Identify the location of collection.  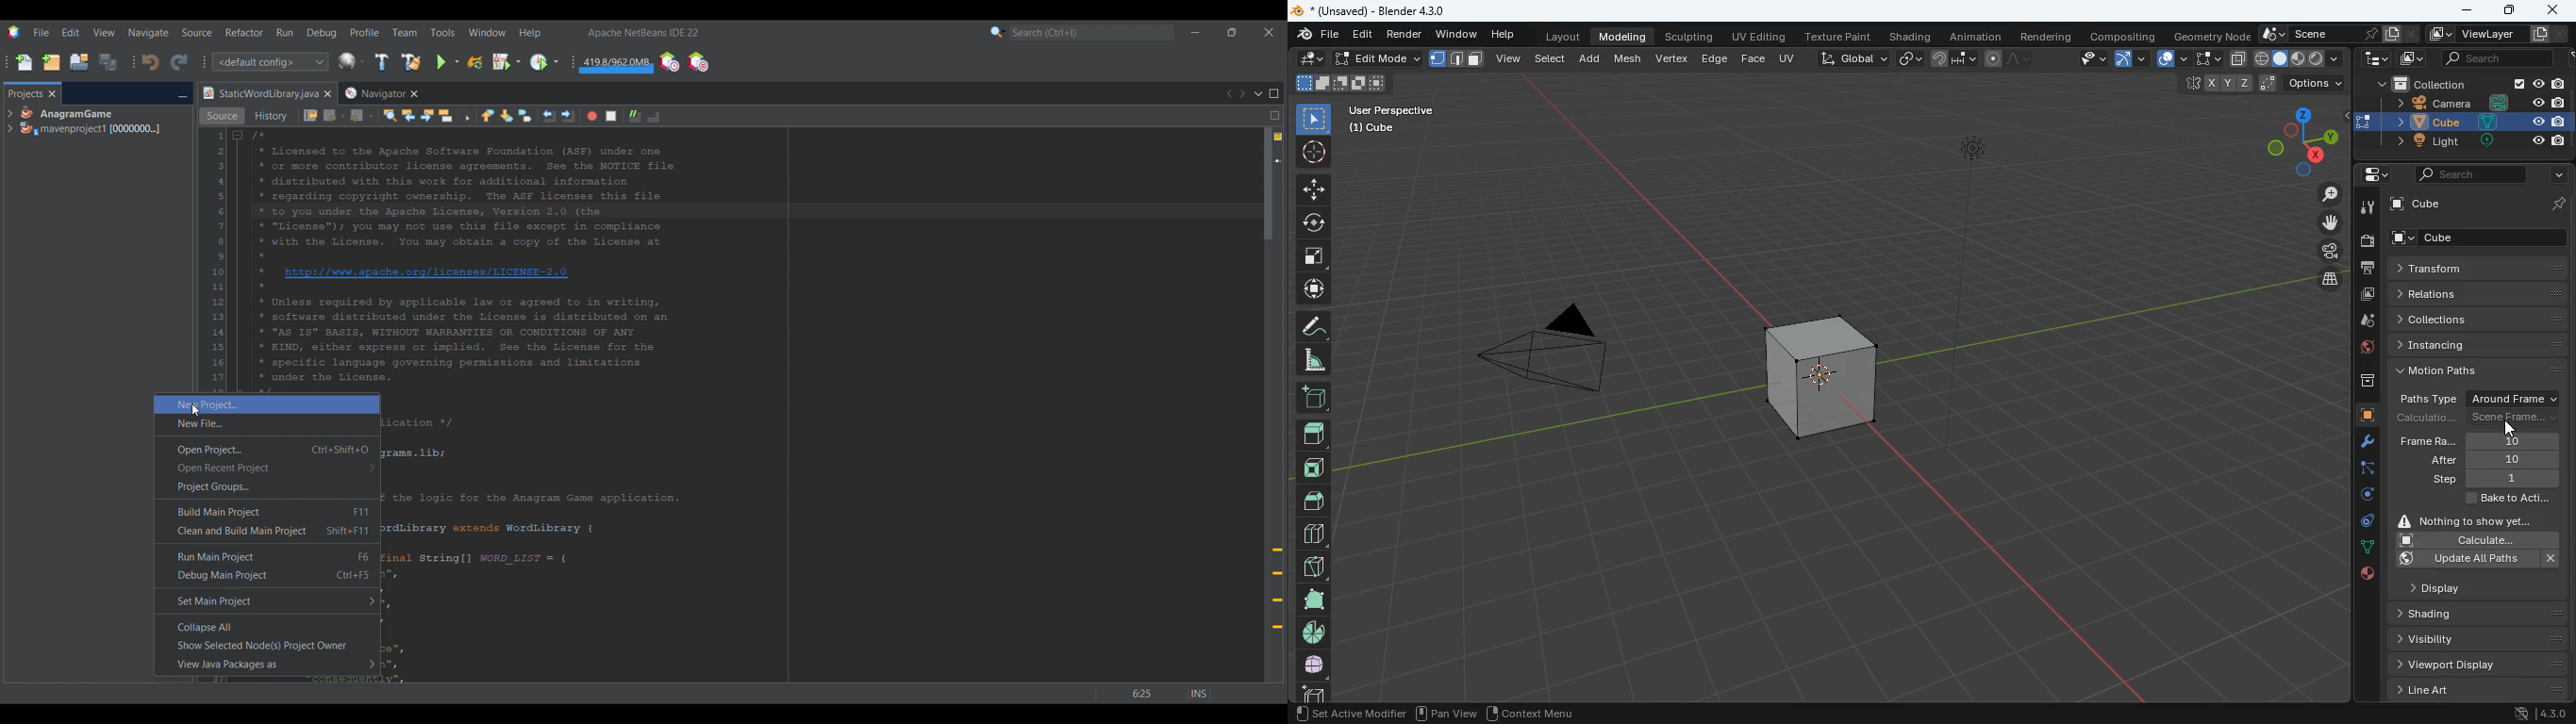
(2468, 85).